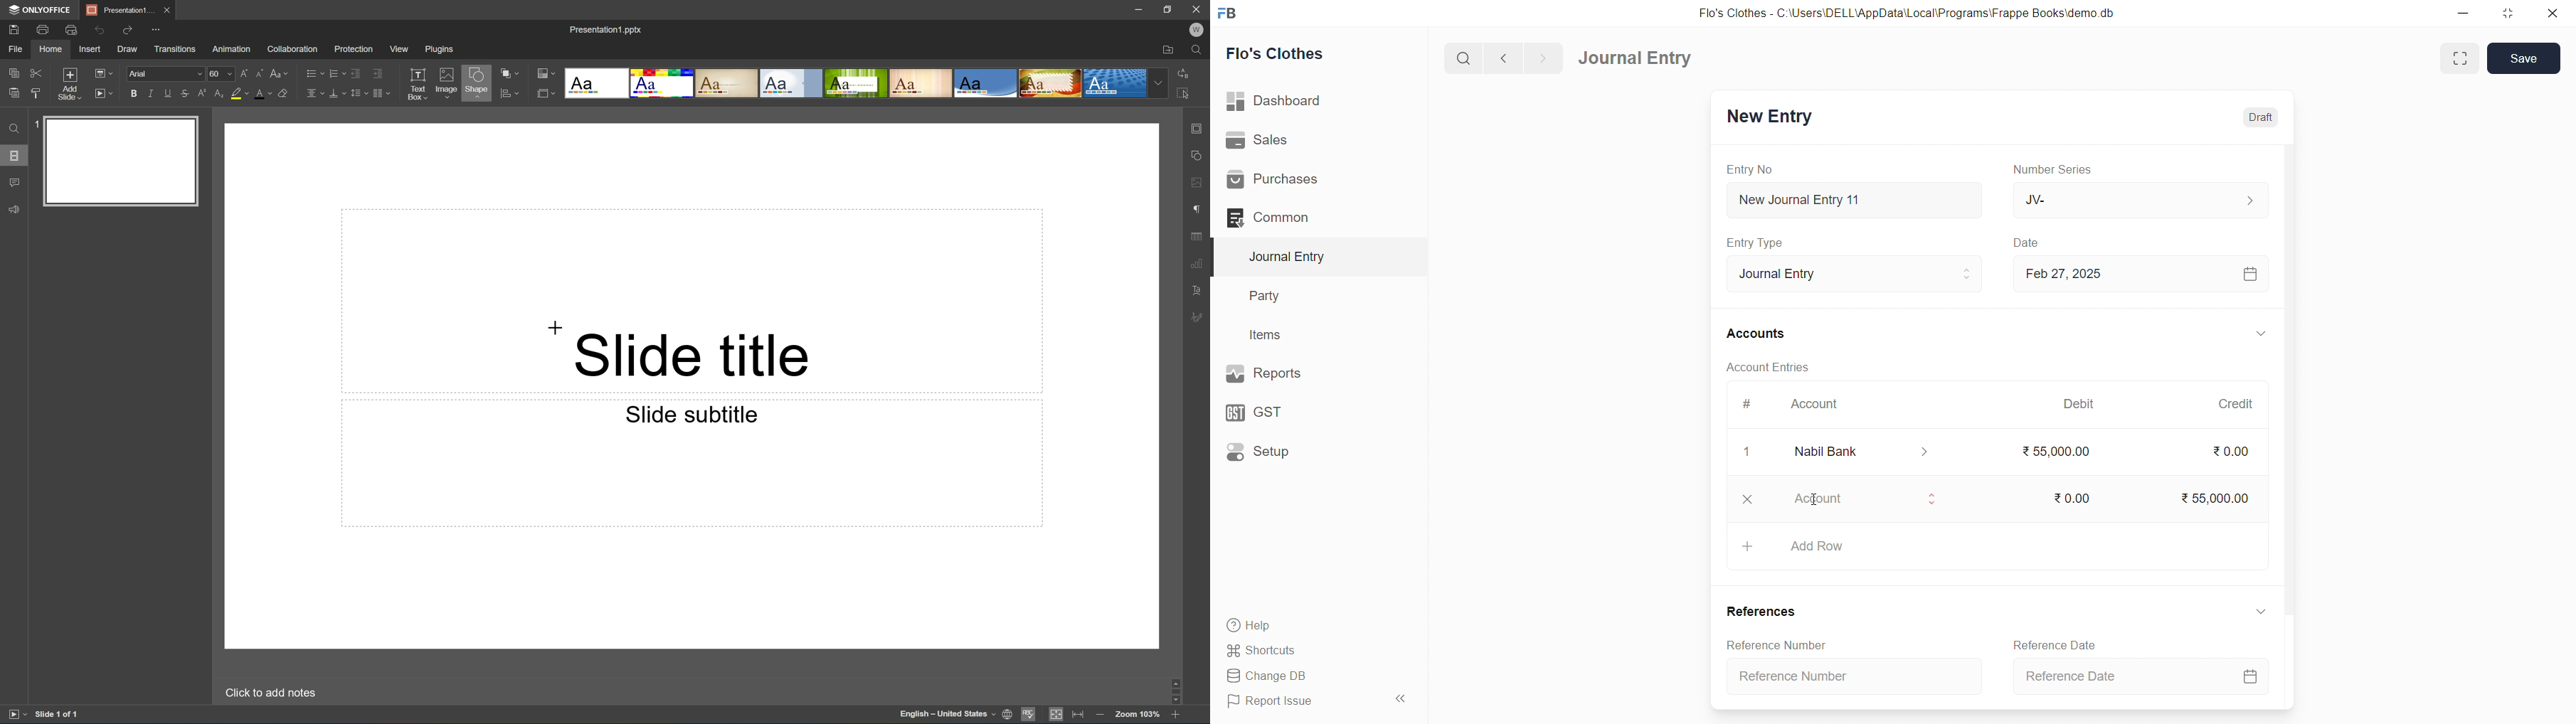 The image size is (2576, 728). What do you see at coordinates (2059, 170) in the screenshot?
I see `Number Series` at bounding box center [2059, 170].